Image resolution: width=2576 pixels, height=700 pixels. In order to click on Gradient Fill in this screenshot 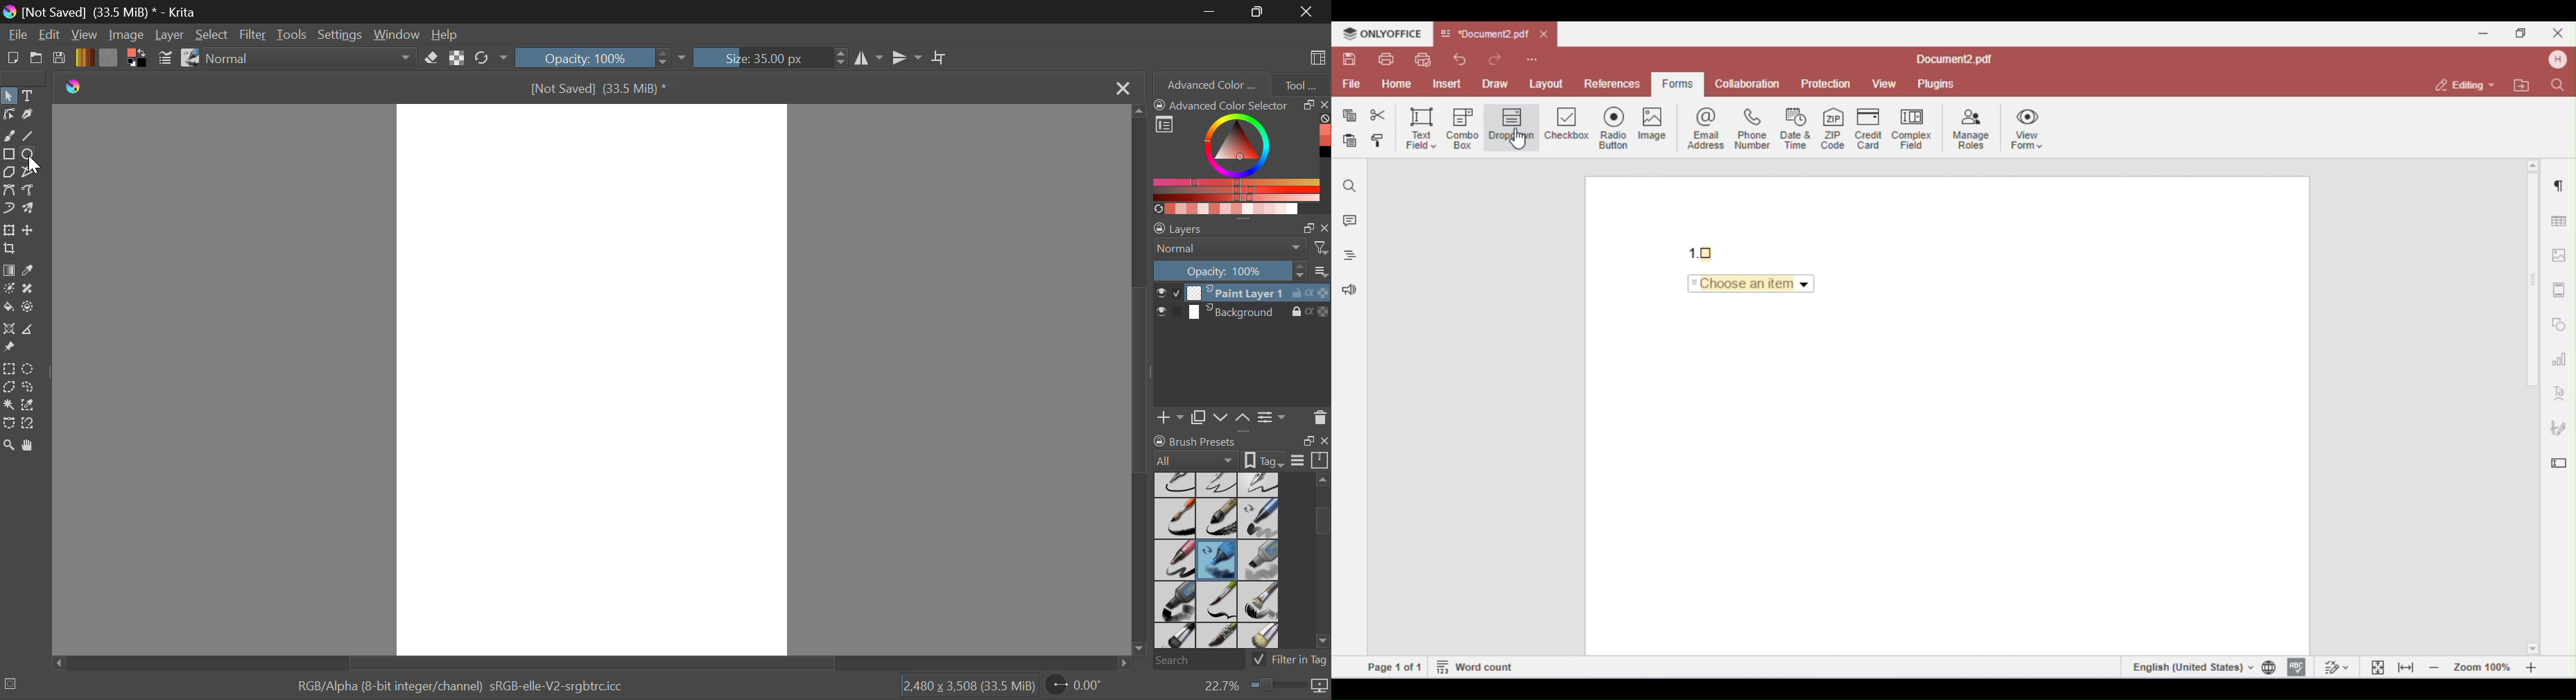, I will do `click(8, 272)`.